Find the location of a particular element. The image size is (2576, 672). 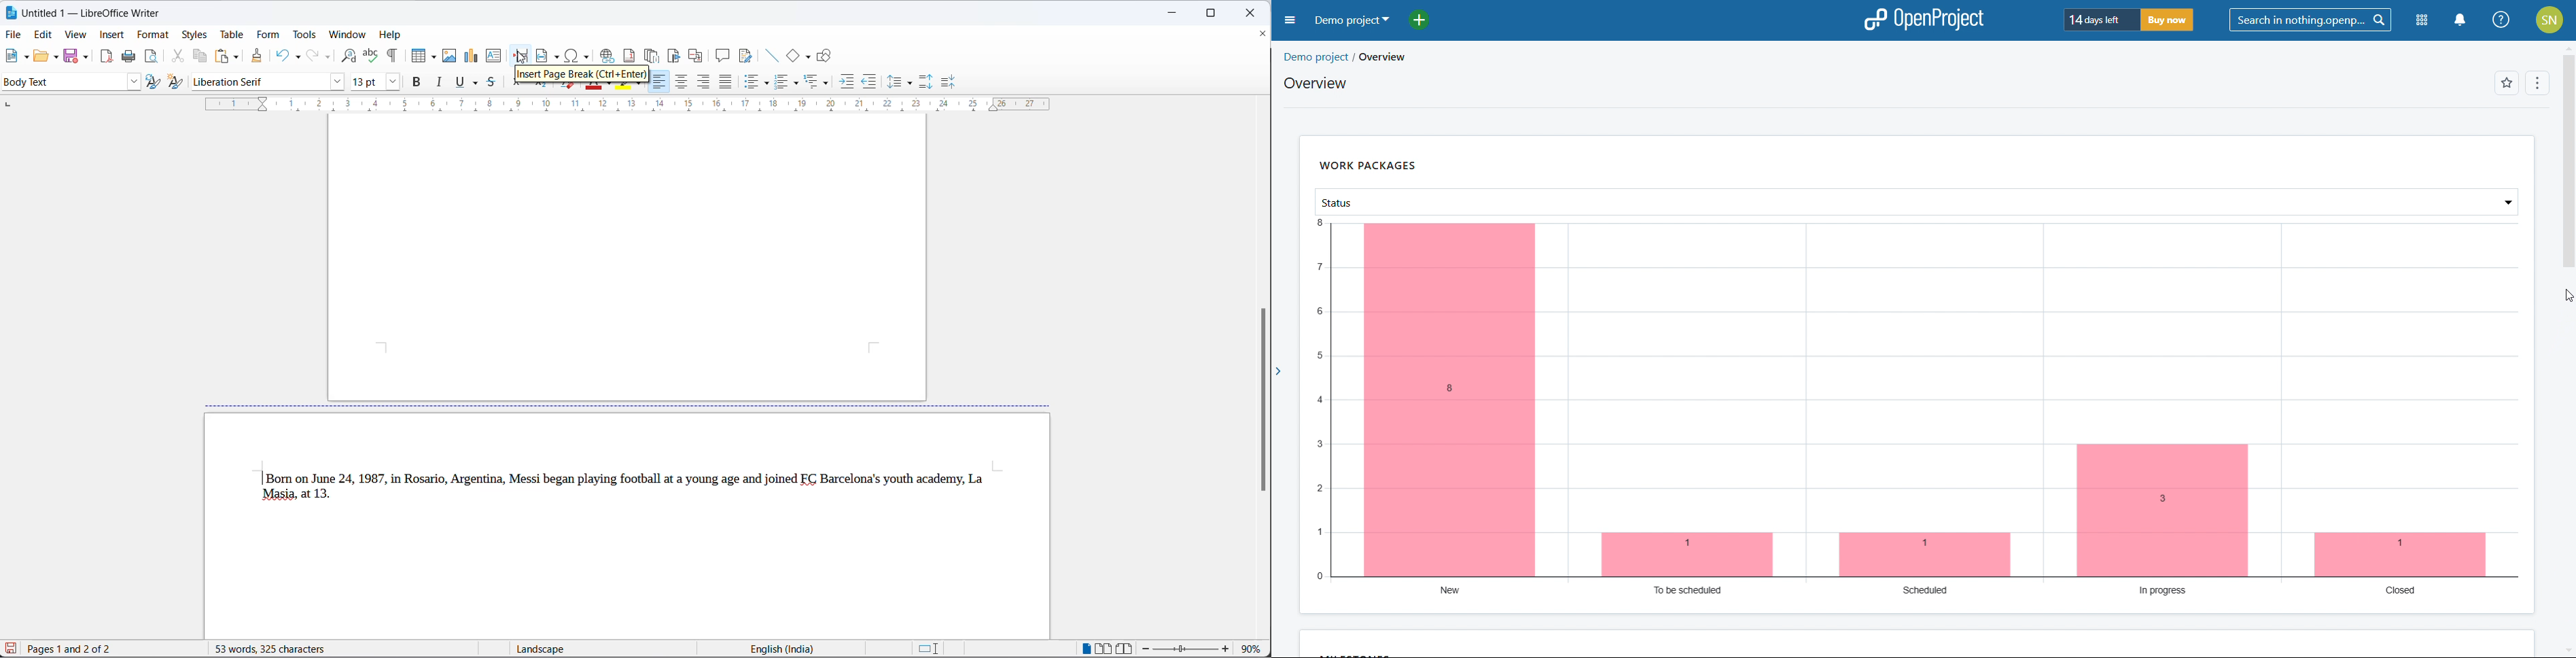

find and replace is located at coordinates (348, 57).